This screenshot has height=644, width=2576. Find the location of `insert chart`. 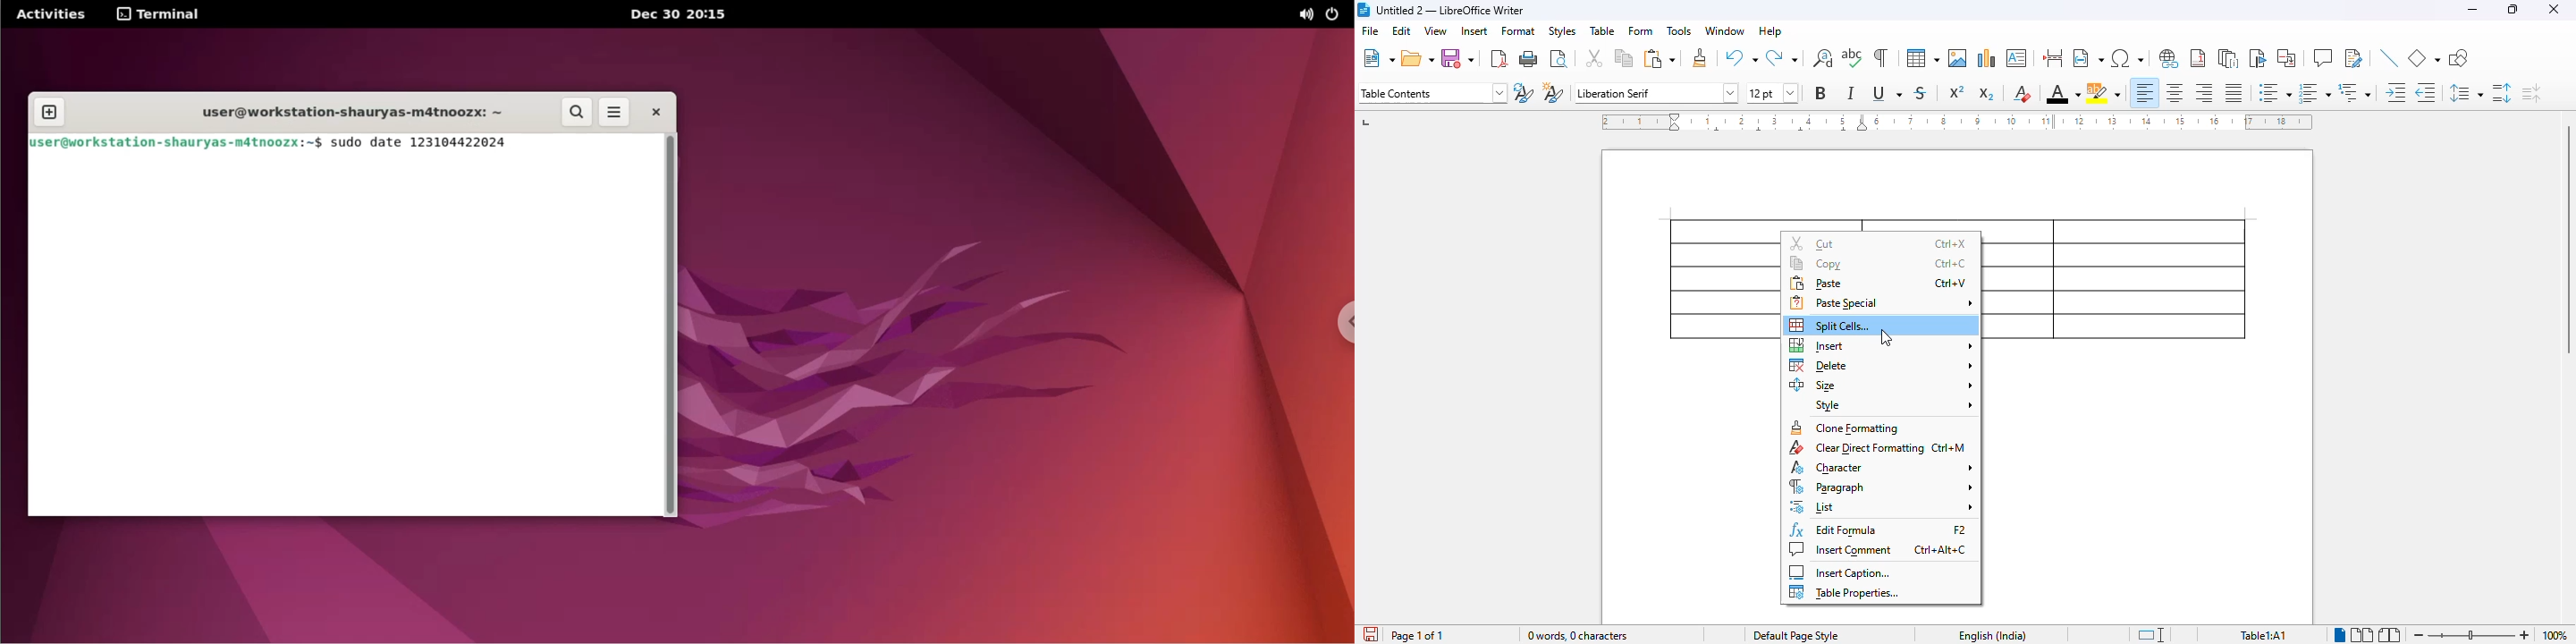

insert chart is located at coordinates (1987, 58).